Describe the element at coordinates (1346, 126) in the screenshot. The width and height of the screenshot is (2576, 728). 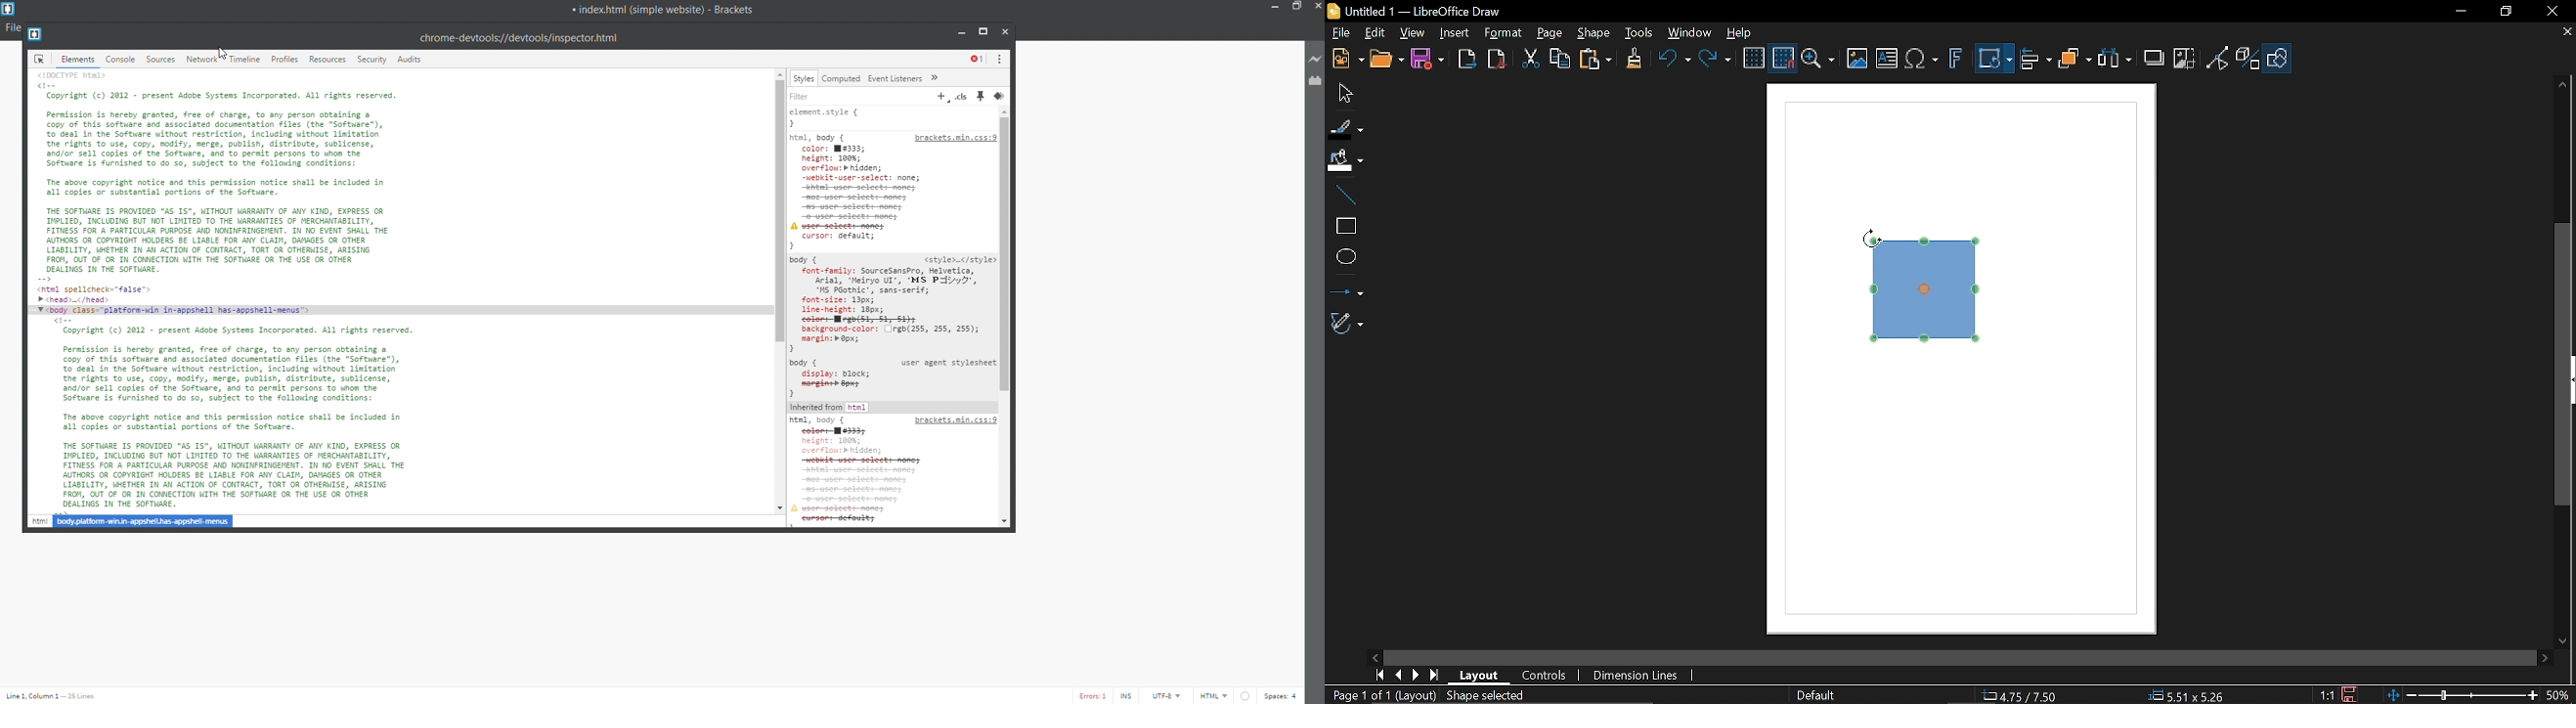
I see `Fill line` at that location.